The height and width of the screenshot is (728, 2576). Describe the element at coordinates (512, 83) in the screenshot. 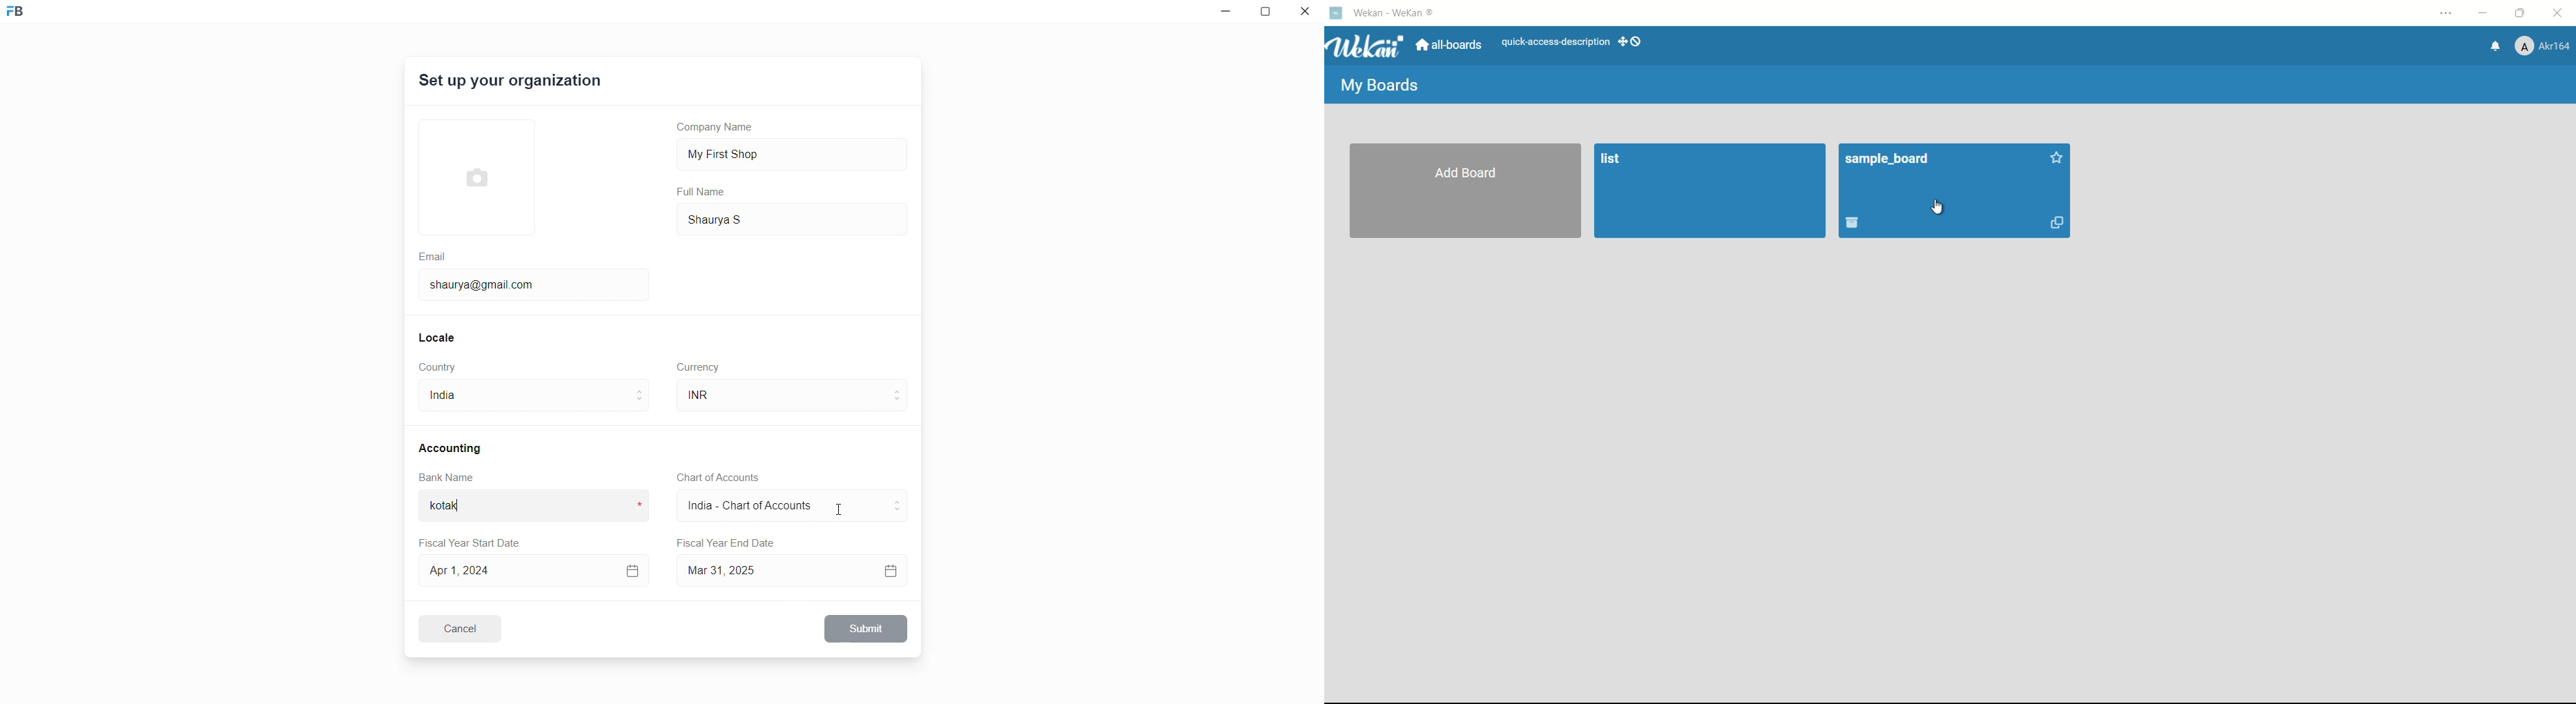

I see `Set up your organization` at that location.